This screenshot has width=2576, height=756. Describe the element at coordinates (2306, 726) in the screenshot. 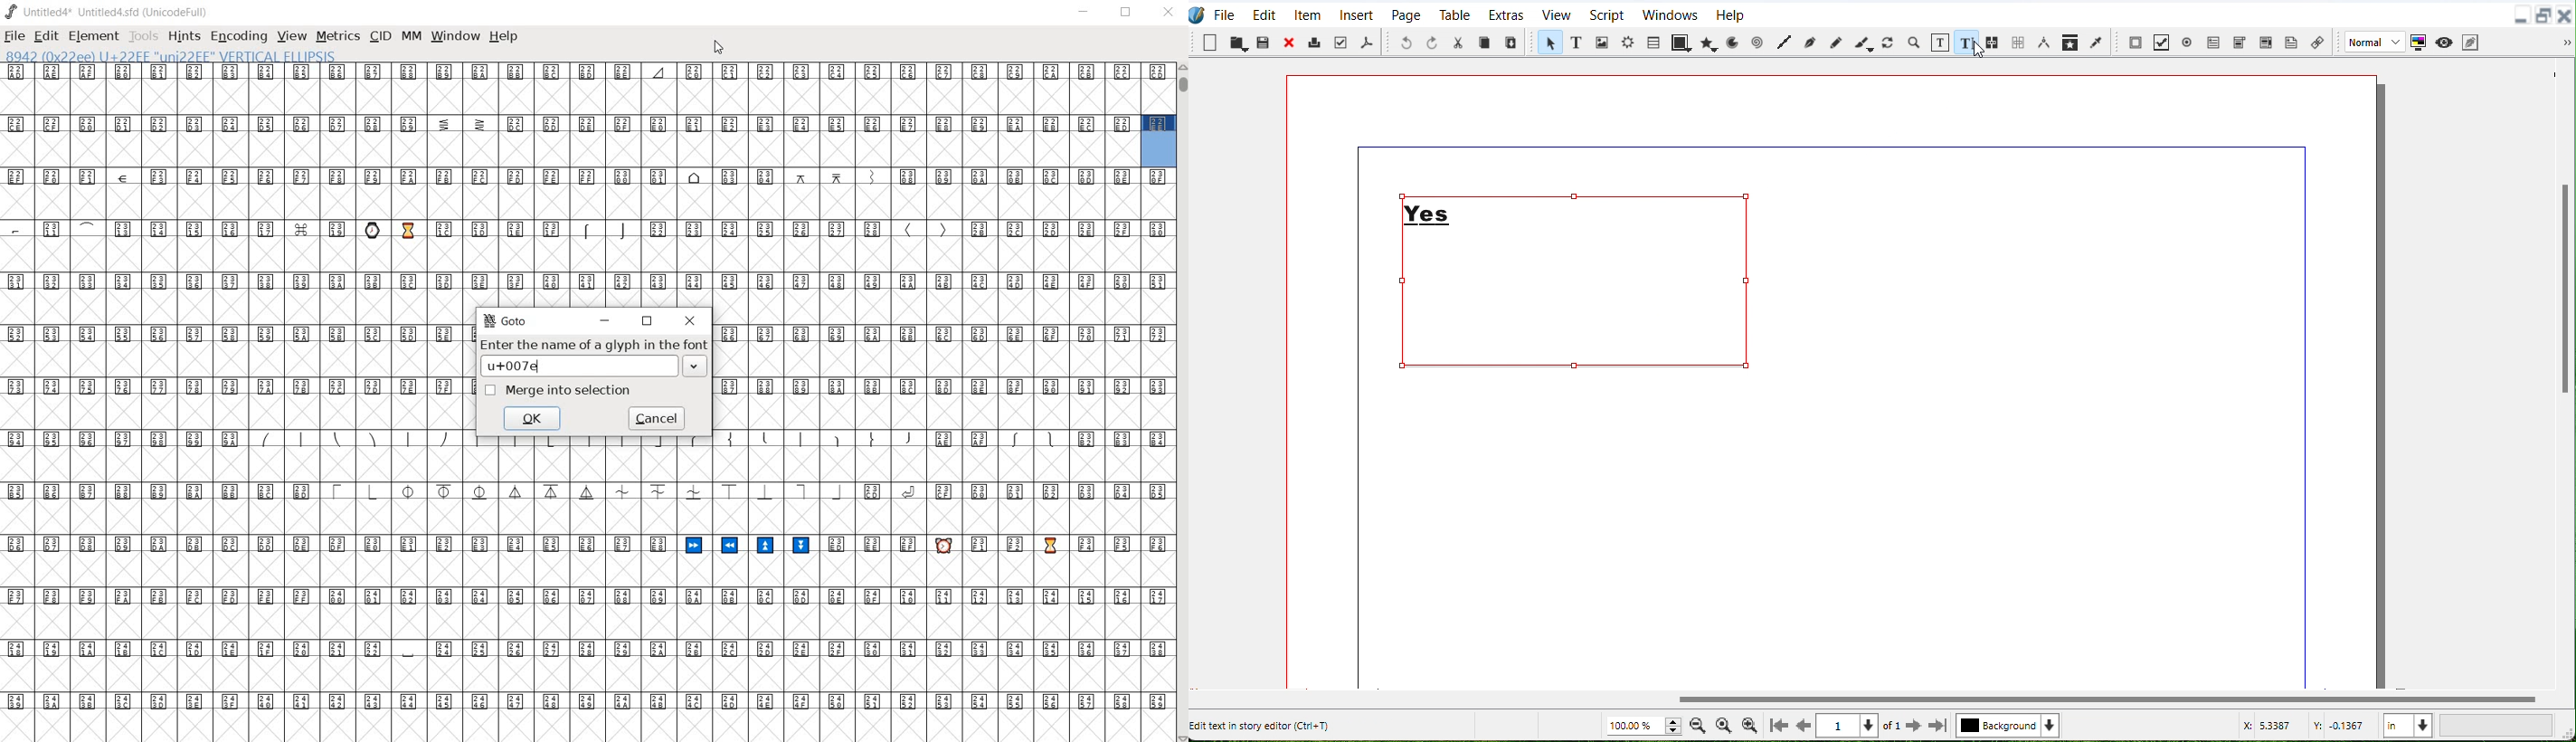

I see `X, Y Co-ordinate` at that location.